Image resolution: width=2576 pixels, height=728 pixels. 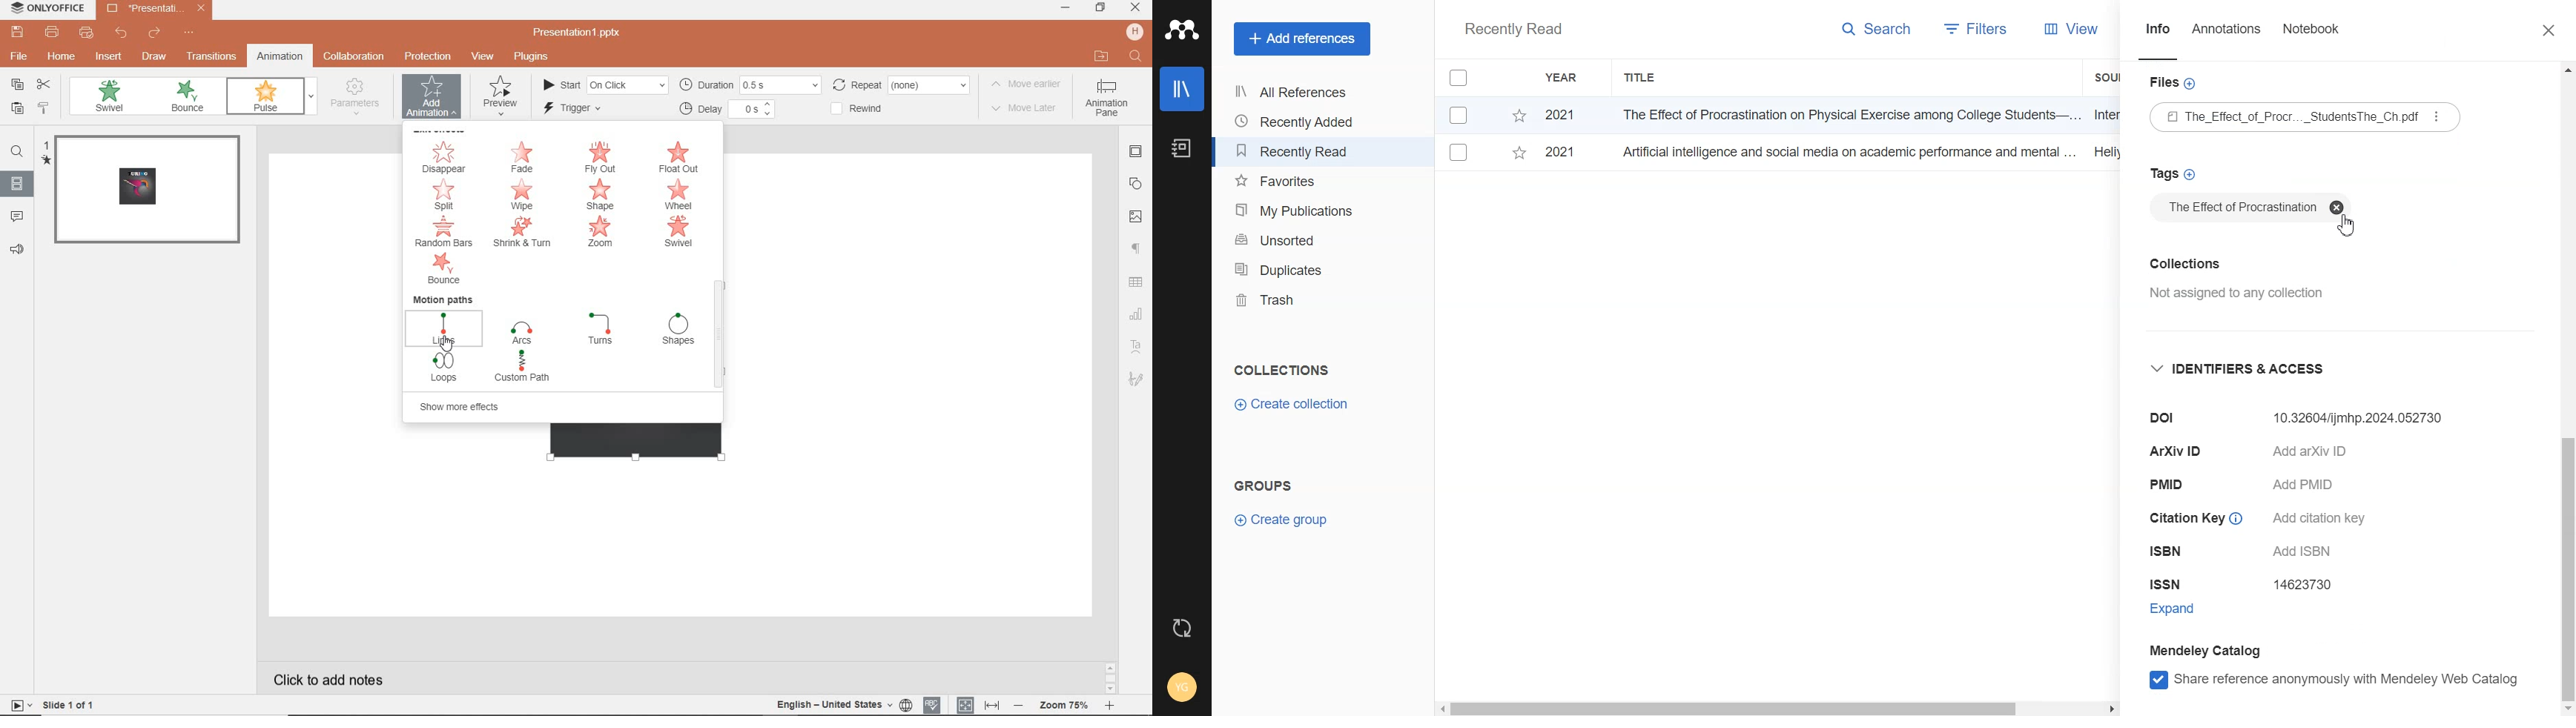 What do you see at coordinates (727, 110) in the screenshot?
I see `delay` at bounding box center [727, 110].